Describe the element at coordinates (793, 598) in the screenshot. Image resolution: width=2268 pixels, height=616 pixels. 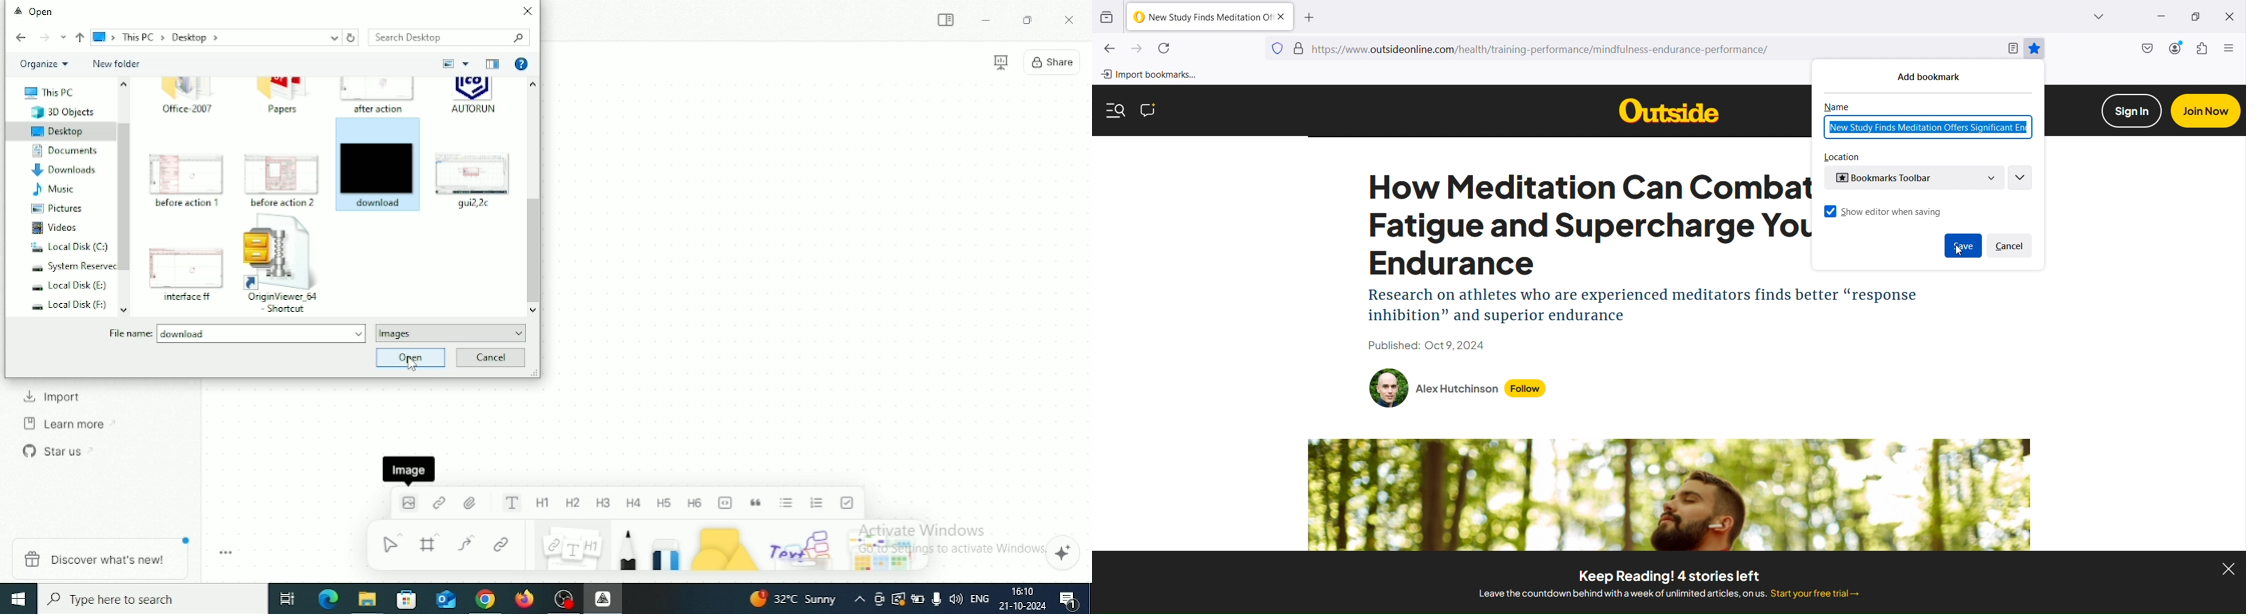
I see `Temperature` at that location.